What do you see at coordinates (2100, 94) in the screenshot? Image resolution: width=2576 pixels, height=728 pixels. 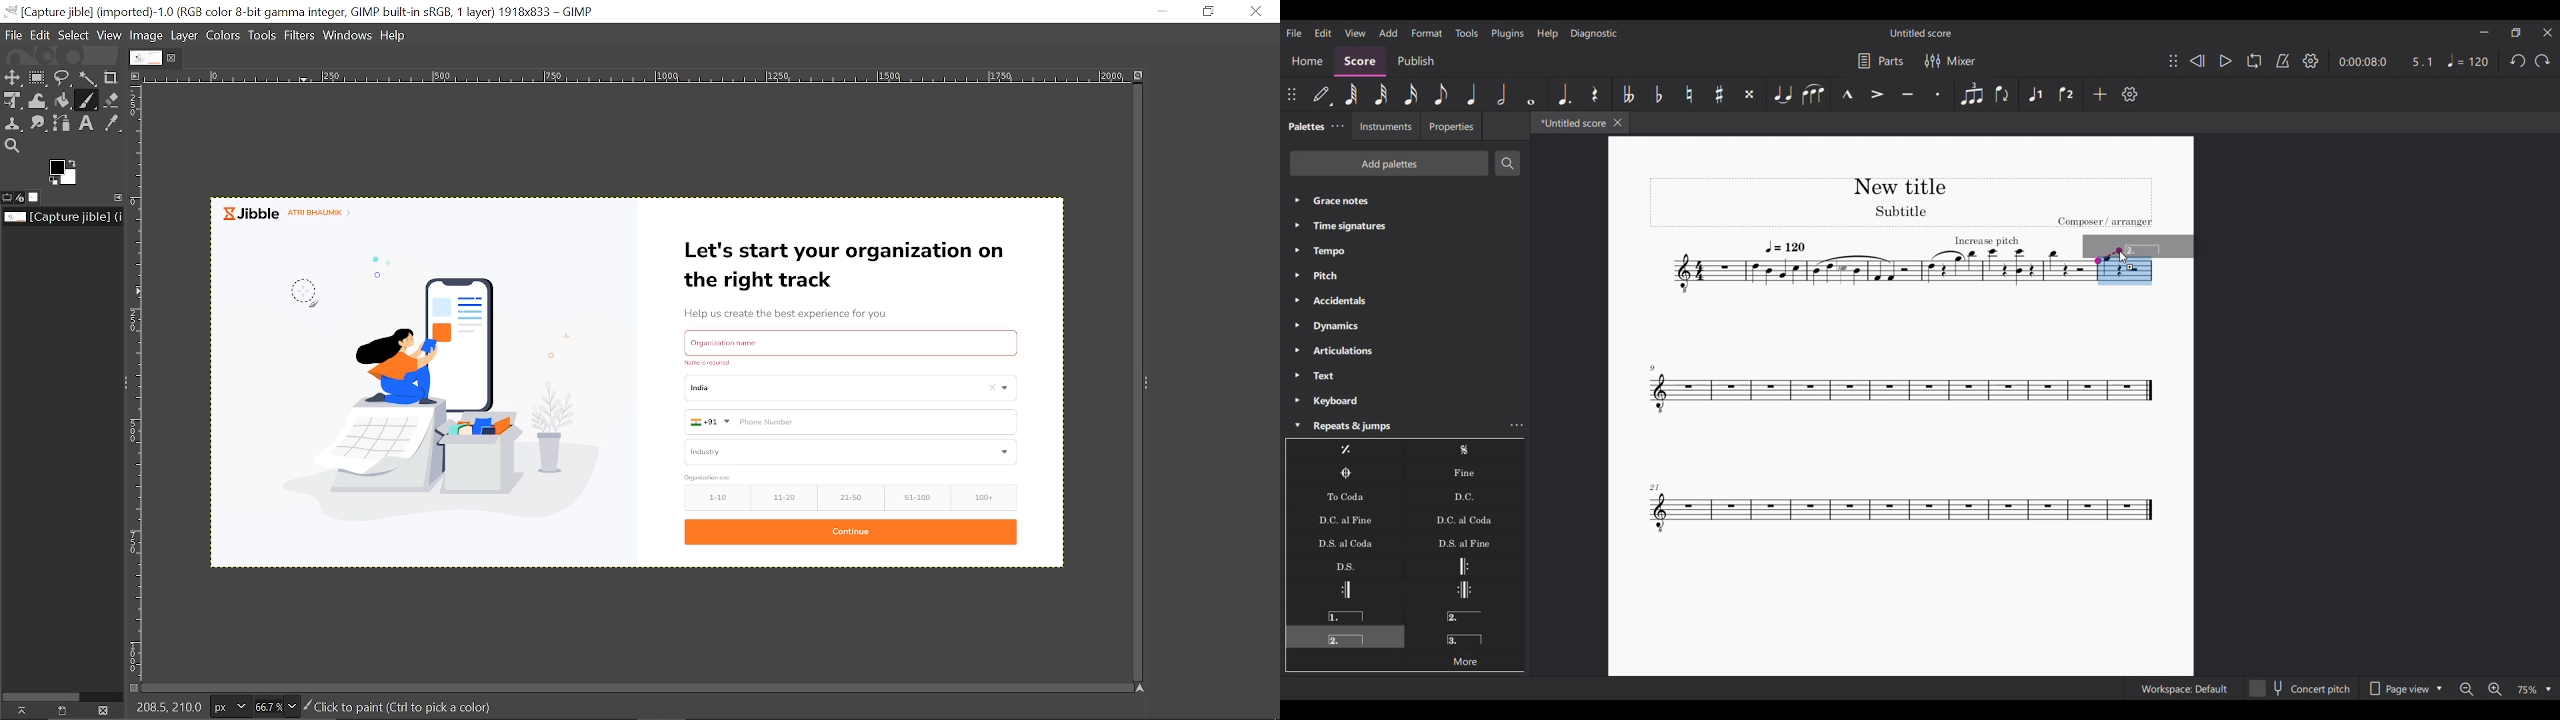 I see `Add` at bounding box center [2100, 94].